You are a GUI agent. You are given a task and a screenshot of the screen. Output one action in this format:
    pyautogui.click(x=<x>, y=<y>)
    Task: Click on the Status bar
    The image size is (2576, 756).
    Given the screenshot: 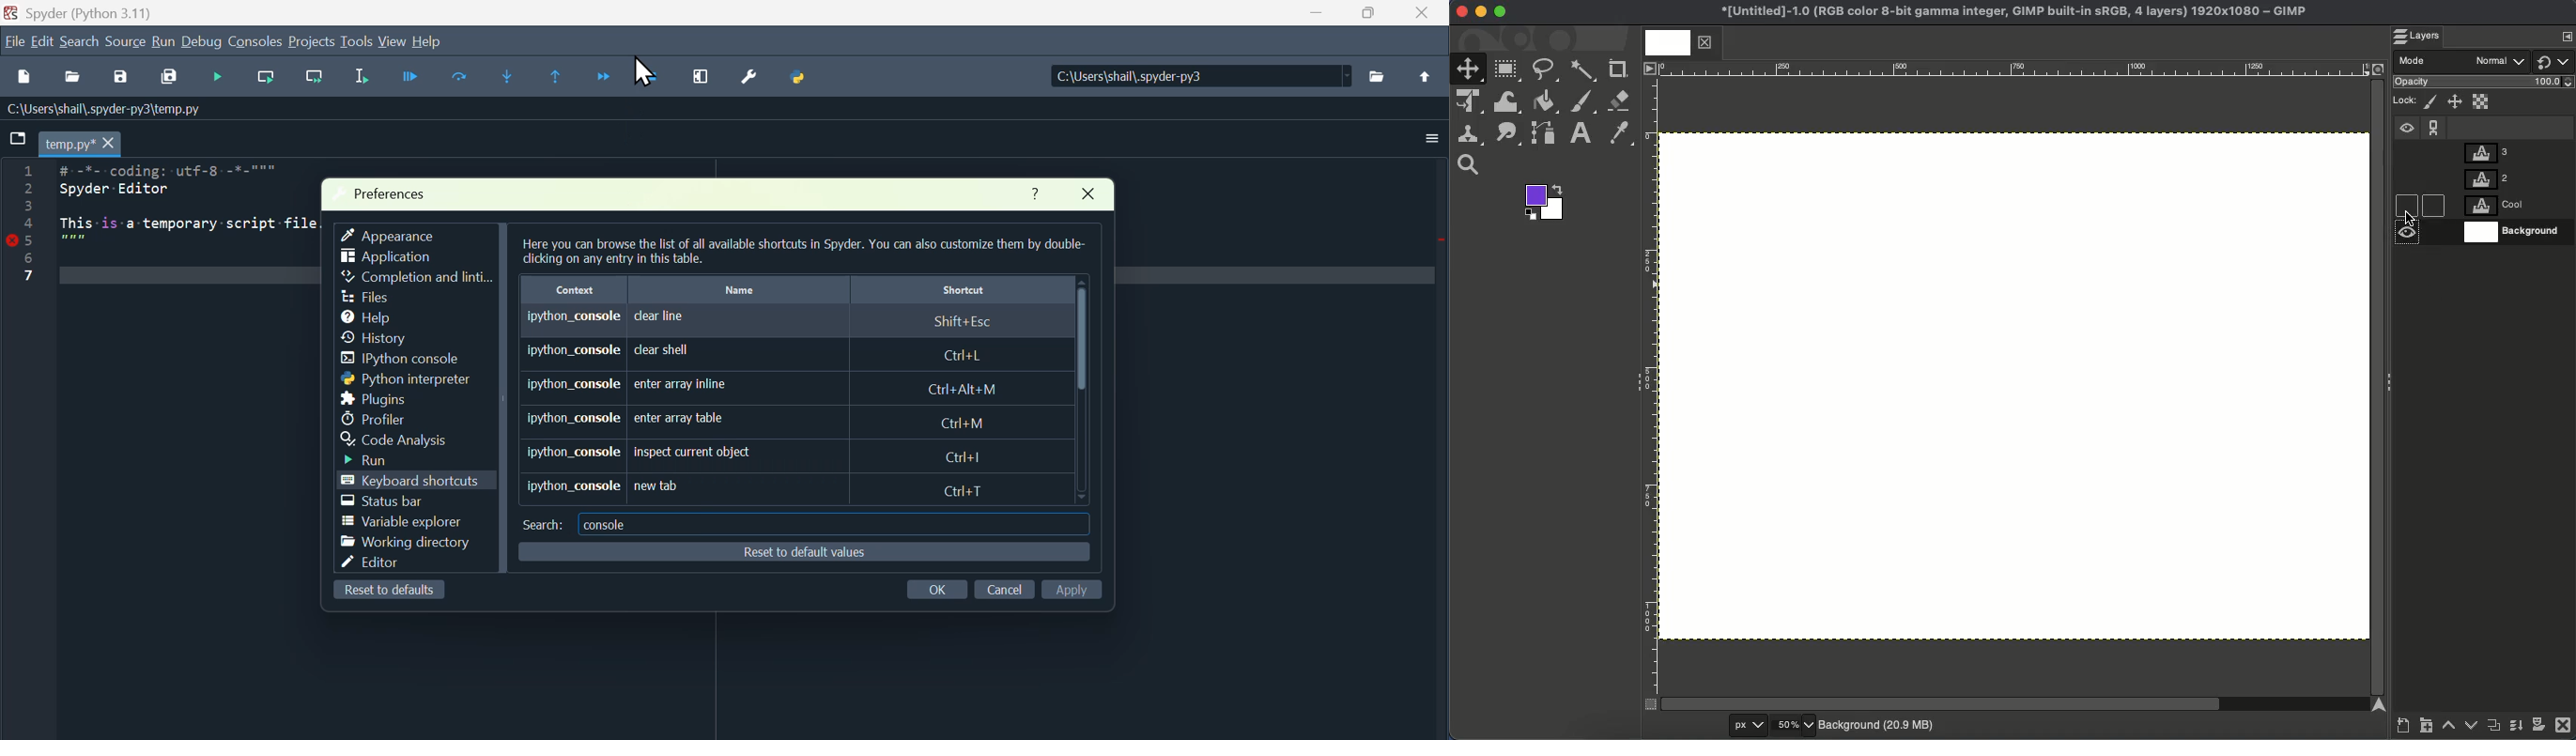 What is the action you would take?
    pyautogui.click(x=385, y=503)
    